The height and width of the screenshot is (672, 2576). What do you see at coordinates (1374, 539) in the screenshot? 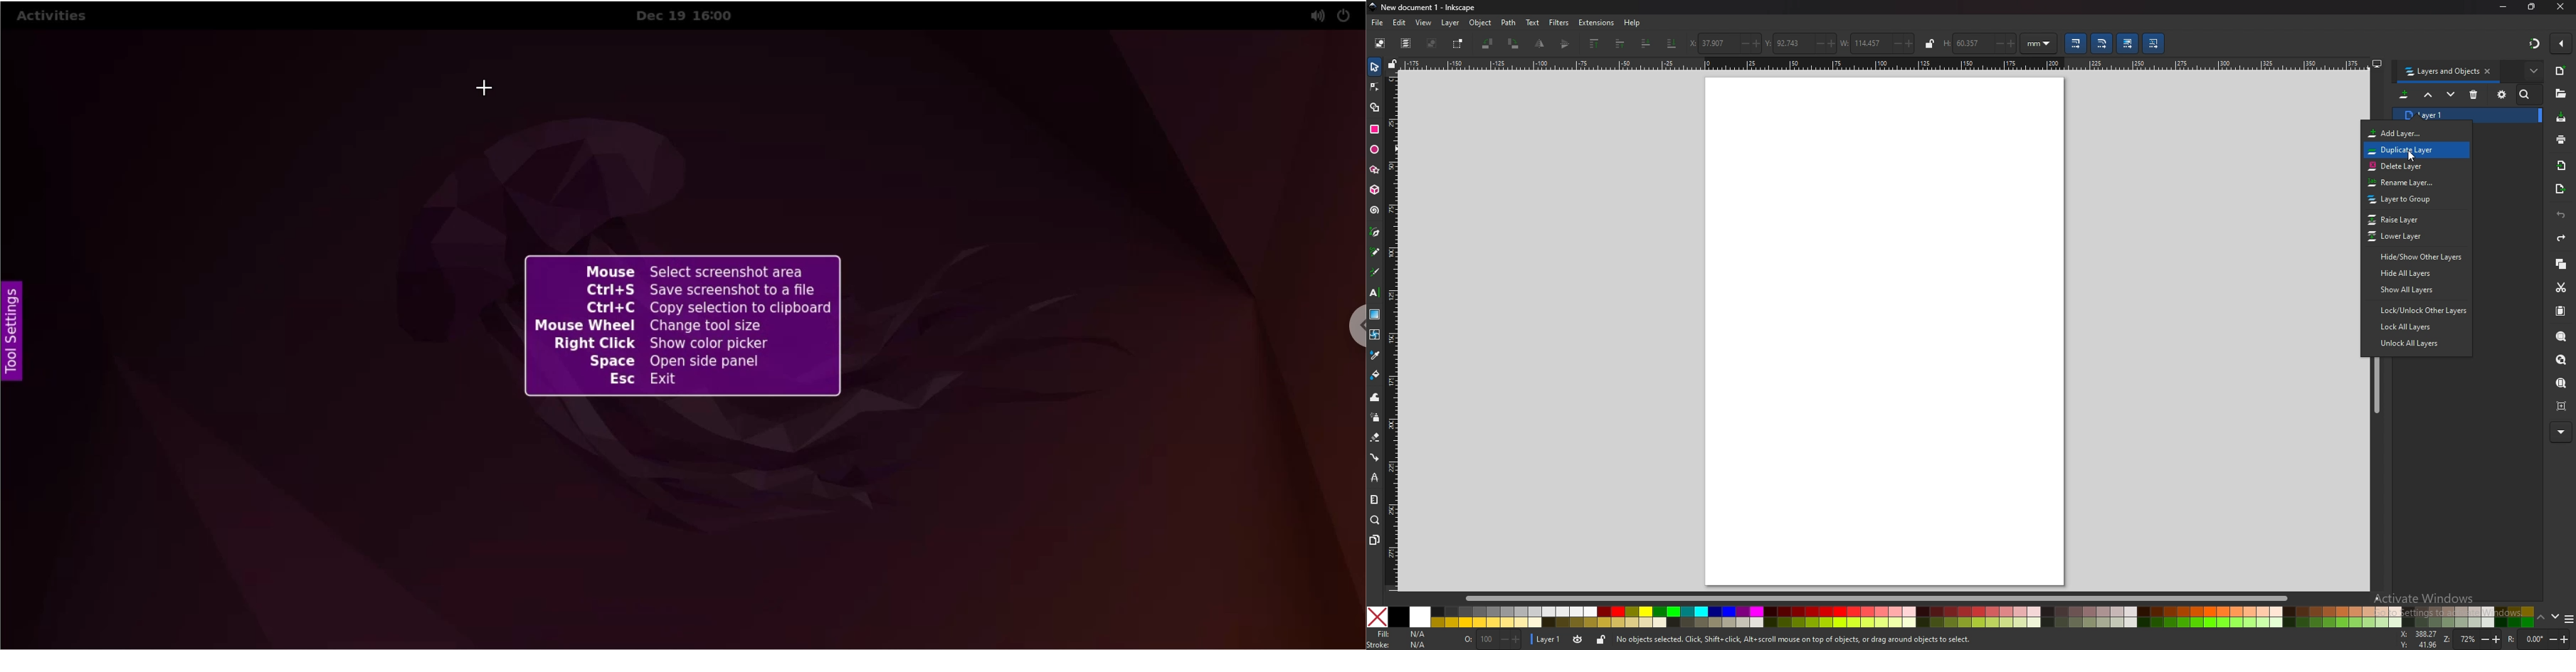
I see `pages` at bounding box center [1374, 539].